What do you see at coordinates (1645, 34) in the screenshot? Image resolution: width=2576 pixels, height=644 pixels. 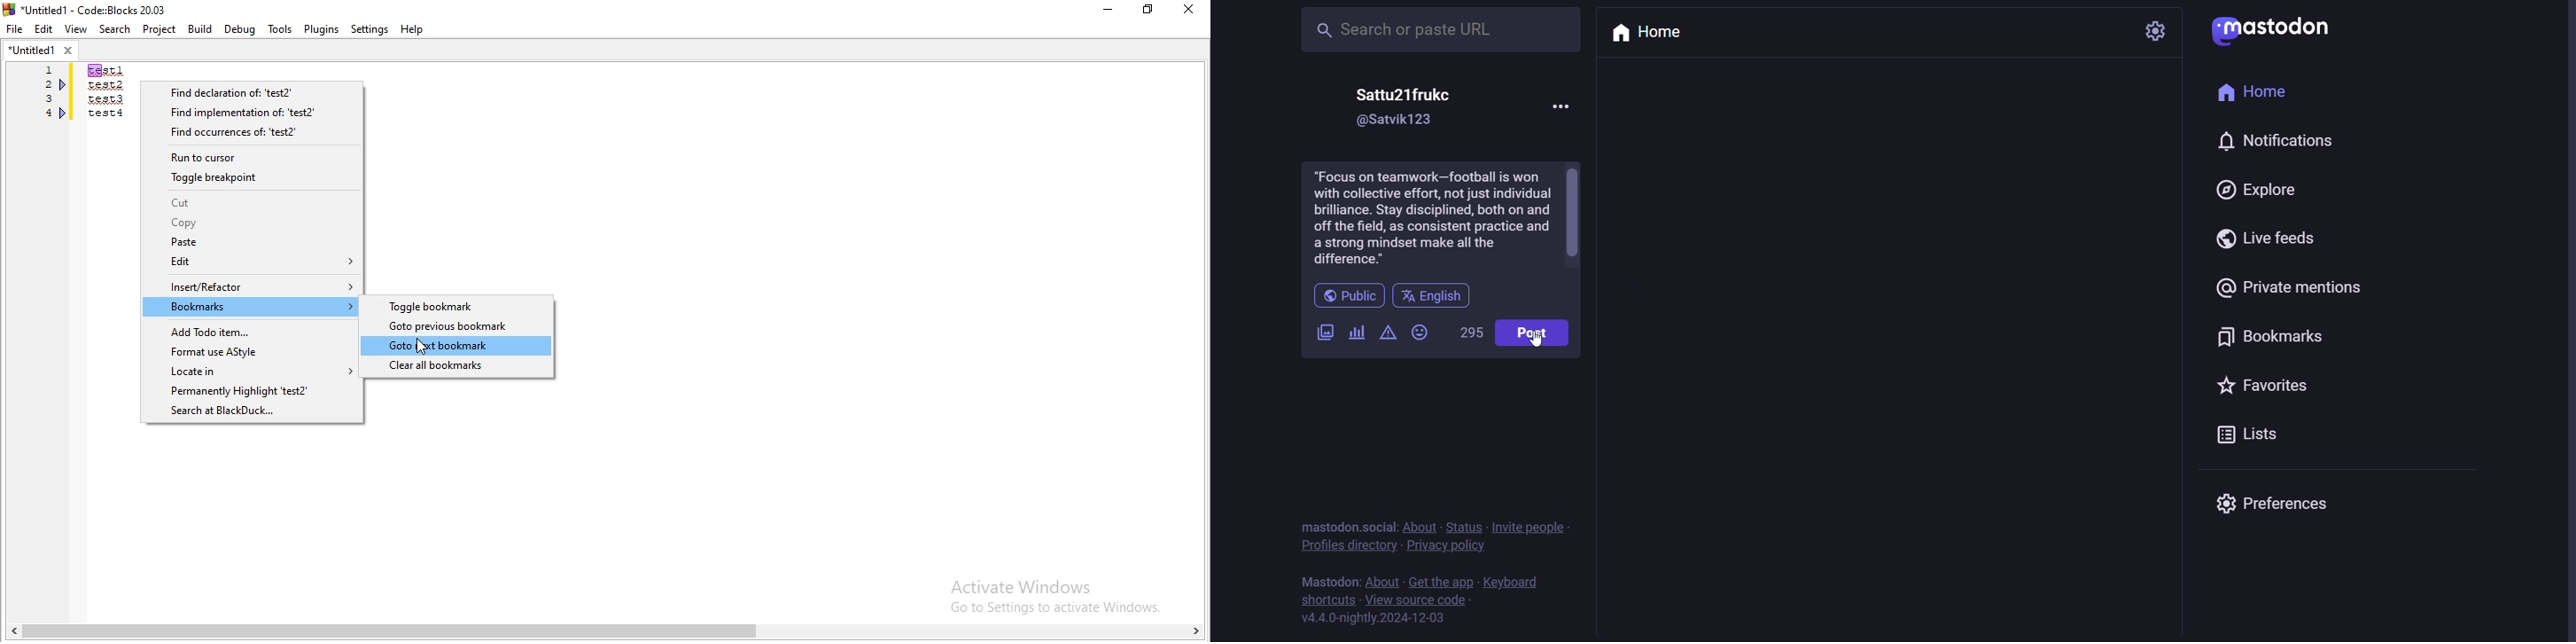 I see `home` at bounding box center [1645, 34].